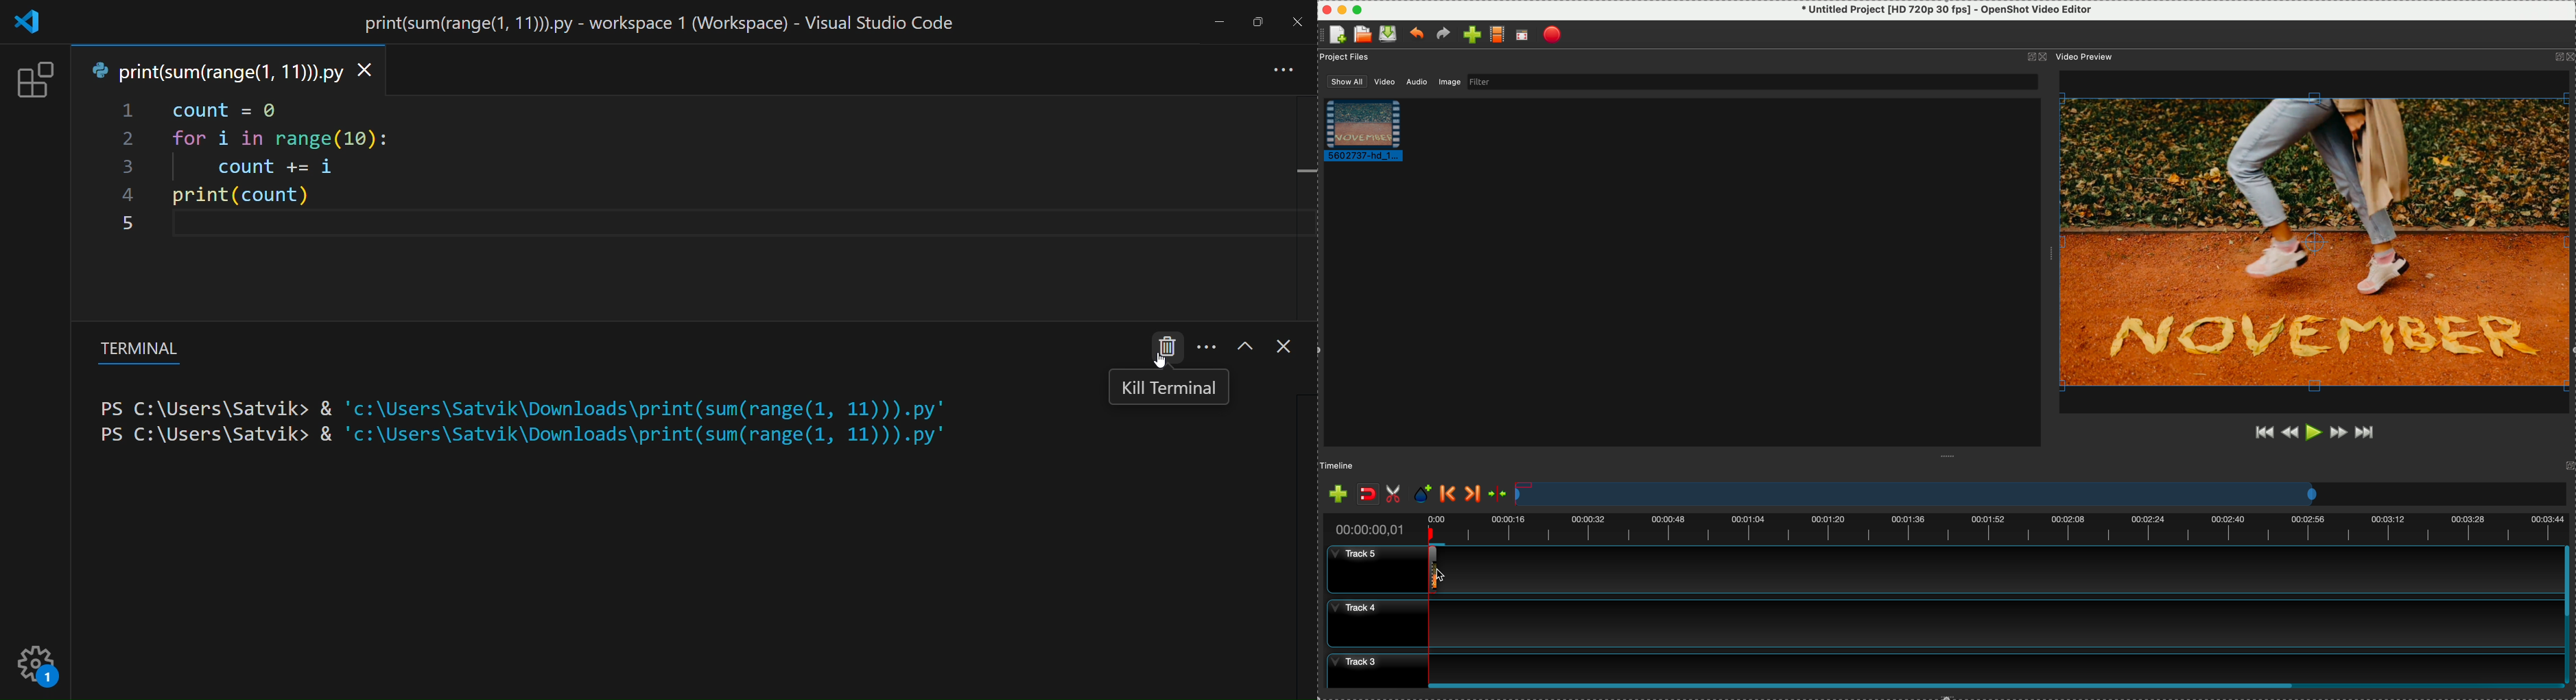 The image size is (2576, 700). I want to click on icons, so click(2564, 57).